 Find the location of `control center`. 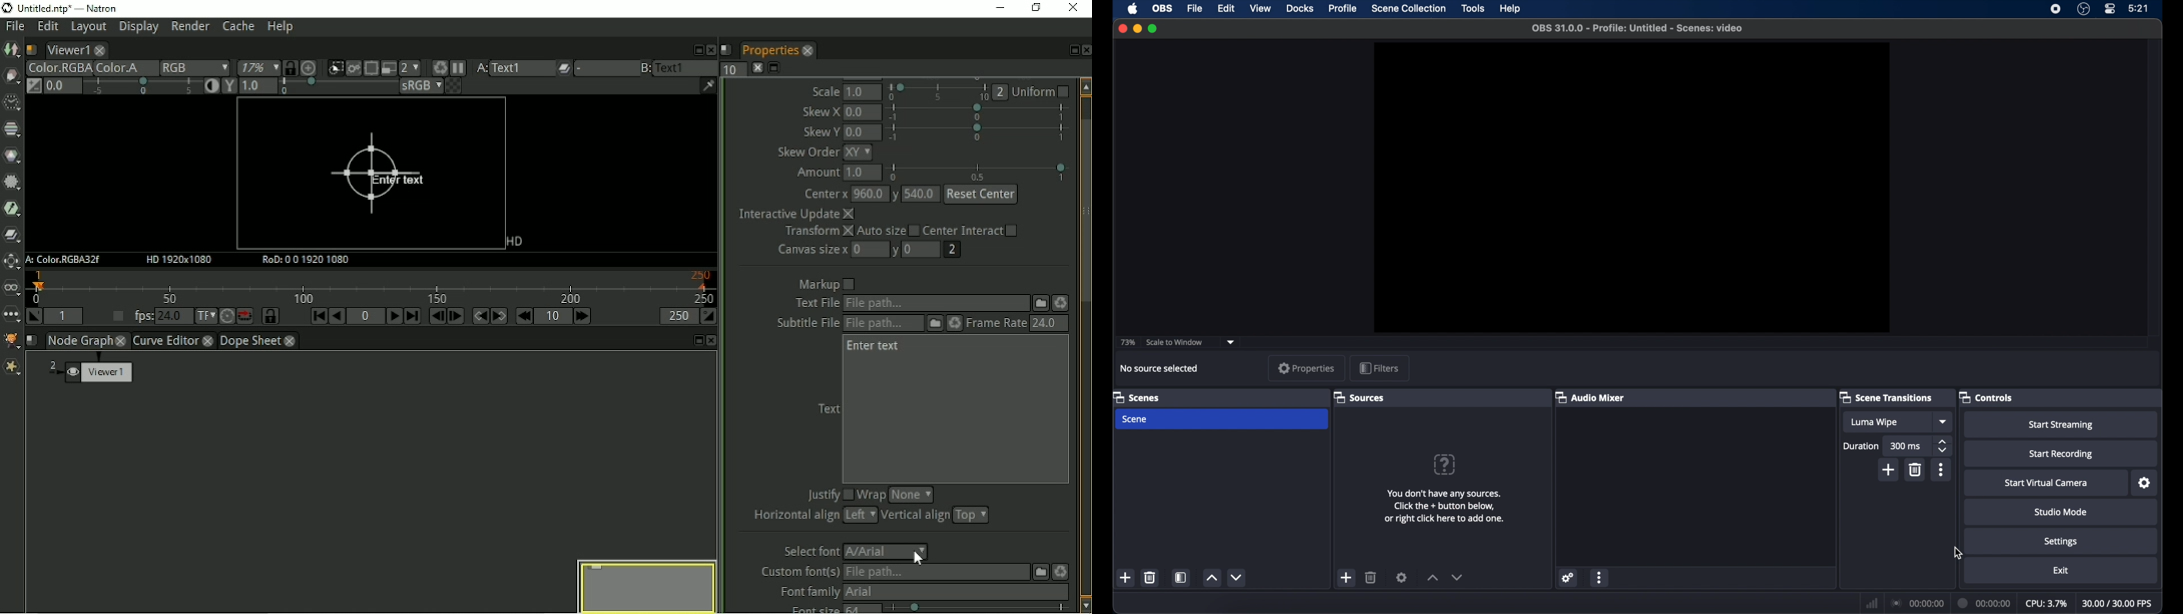

control center is located at coordinates (2110, 9).